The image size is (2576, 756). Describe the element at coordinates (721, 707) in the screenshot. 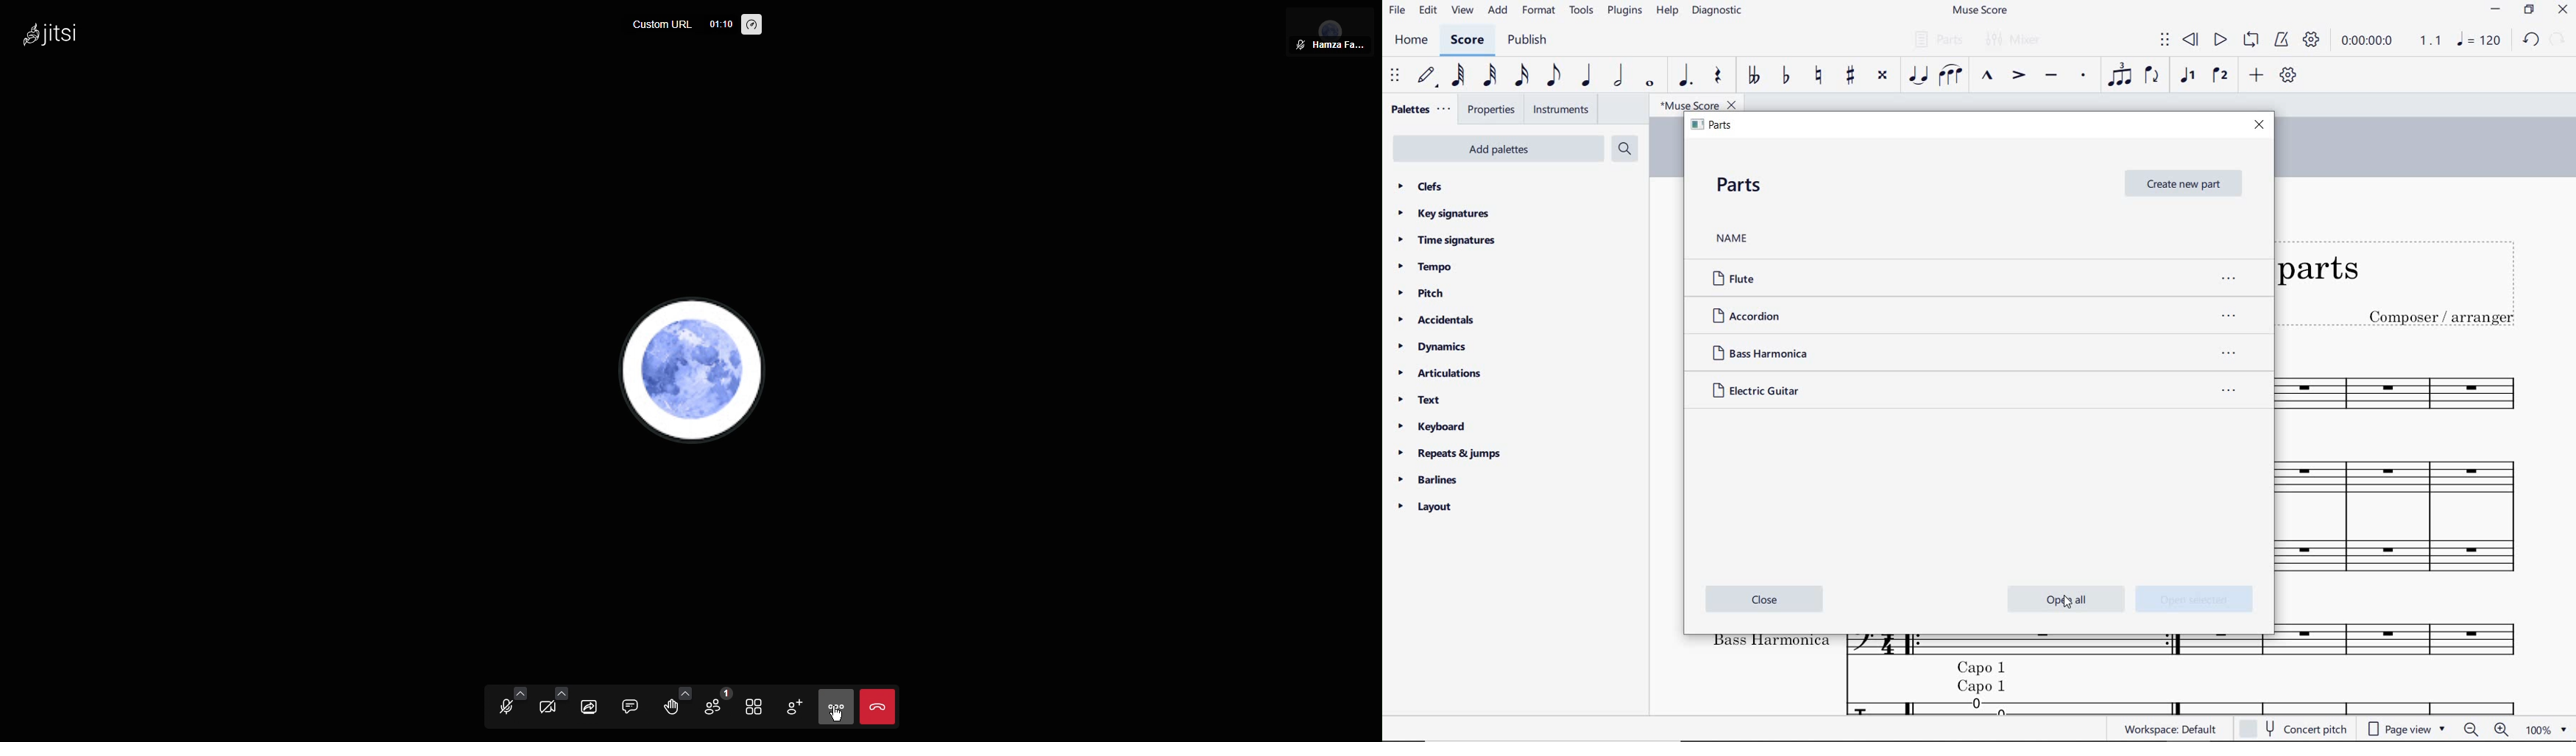

I see `Participants` at that location.